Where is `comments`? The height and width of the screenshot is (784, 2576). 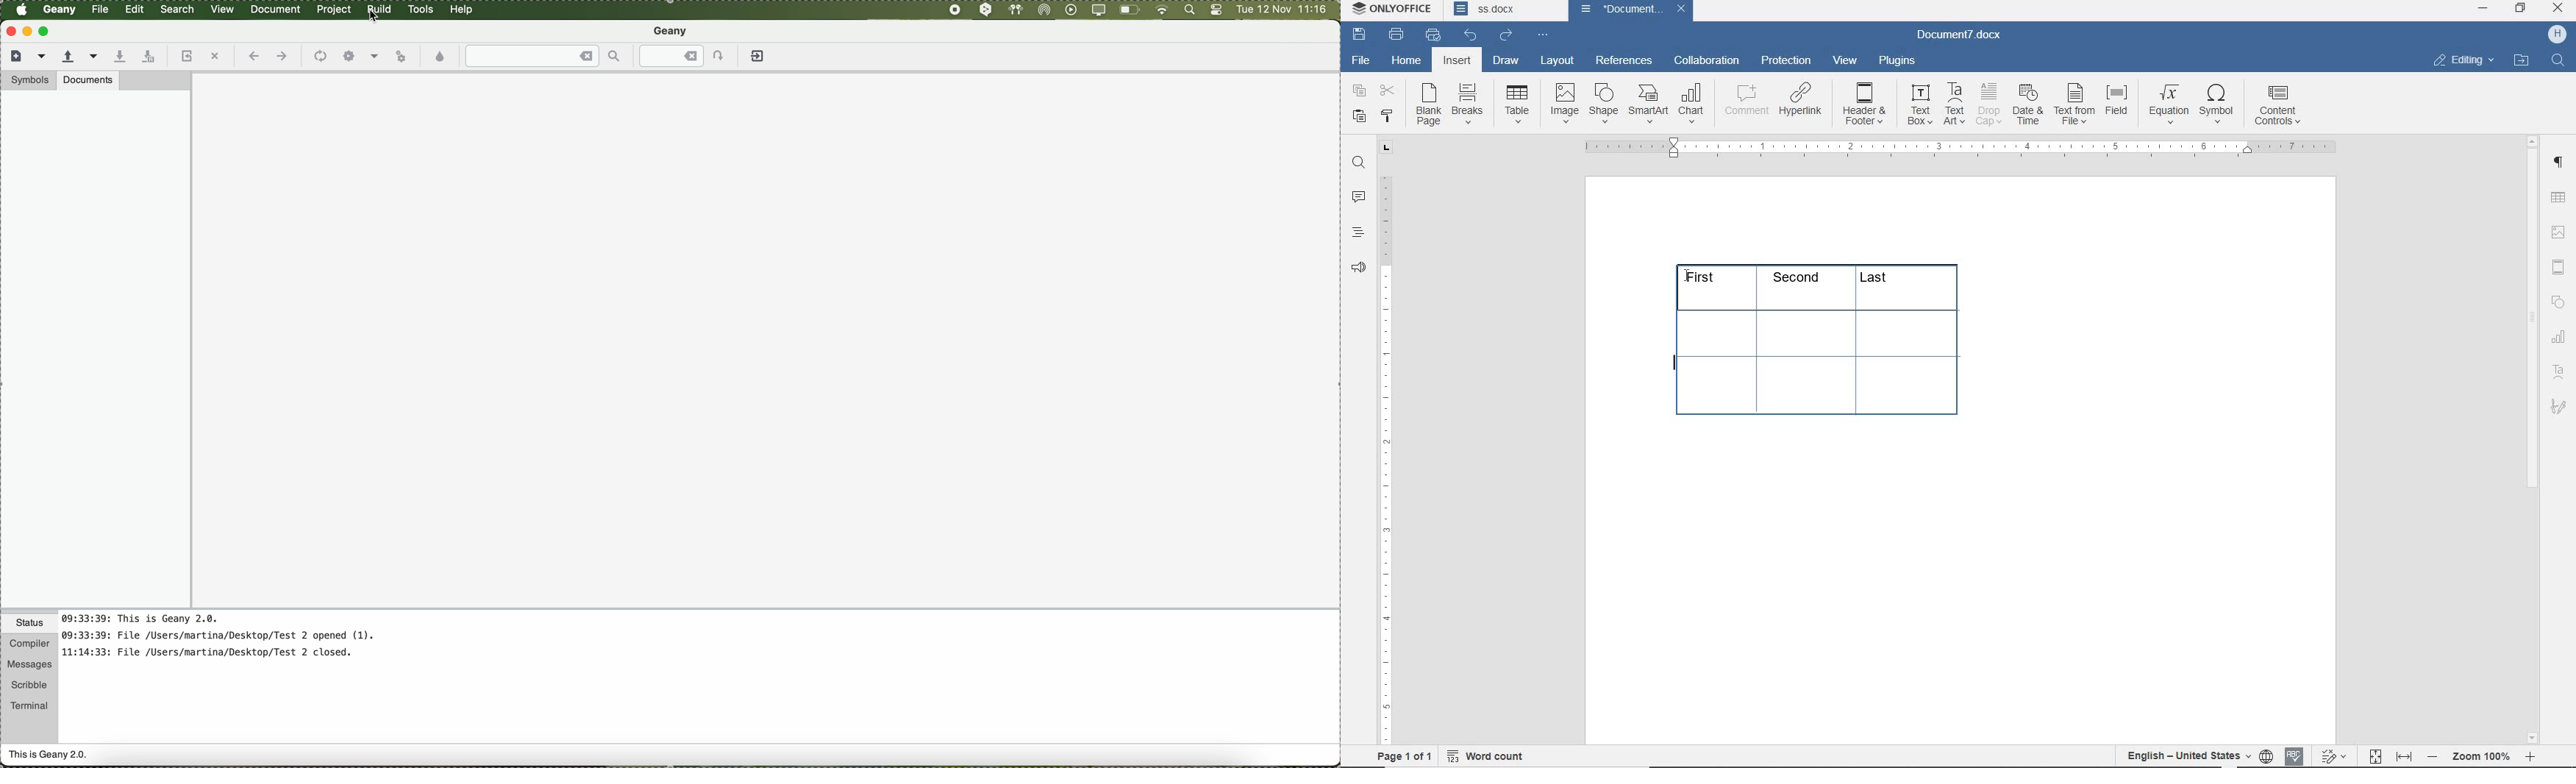
comments is located at coordinates (1360, 197).